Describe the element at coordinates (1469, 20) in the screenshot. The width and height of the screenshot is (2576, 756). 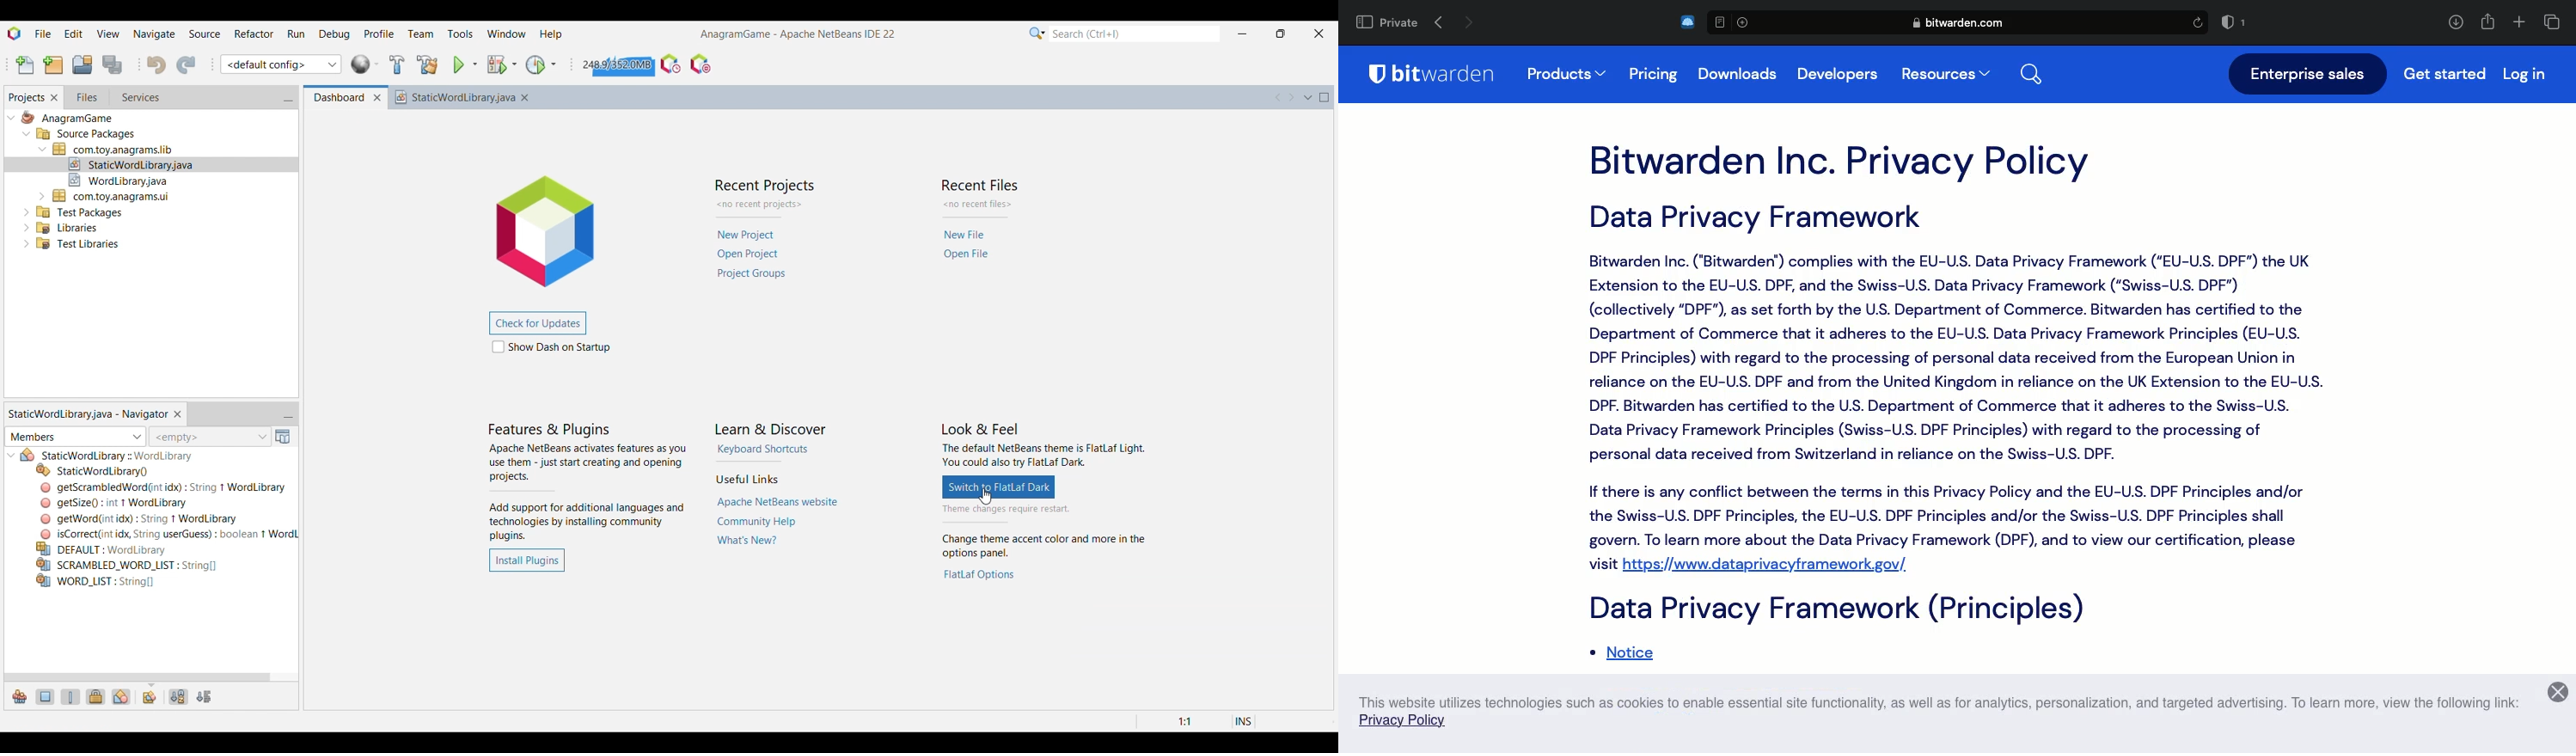
I see `next` at that location.